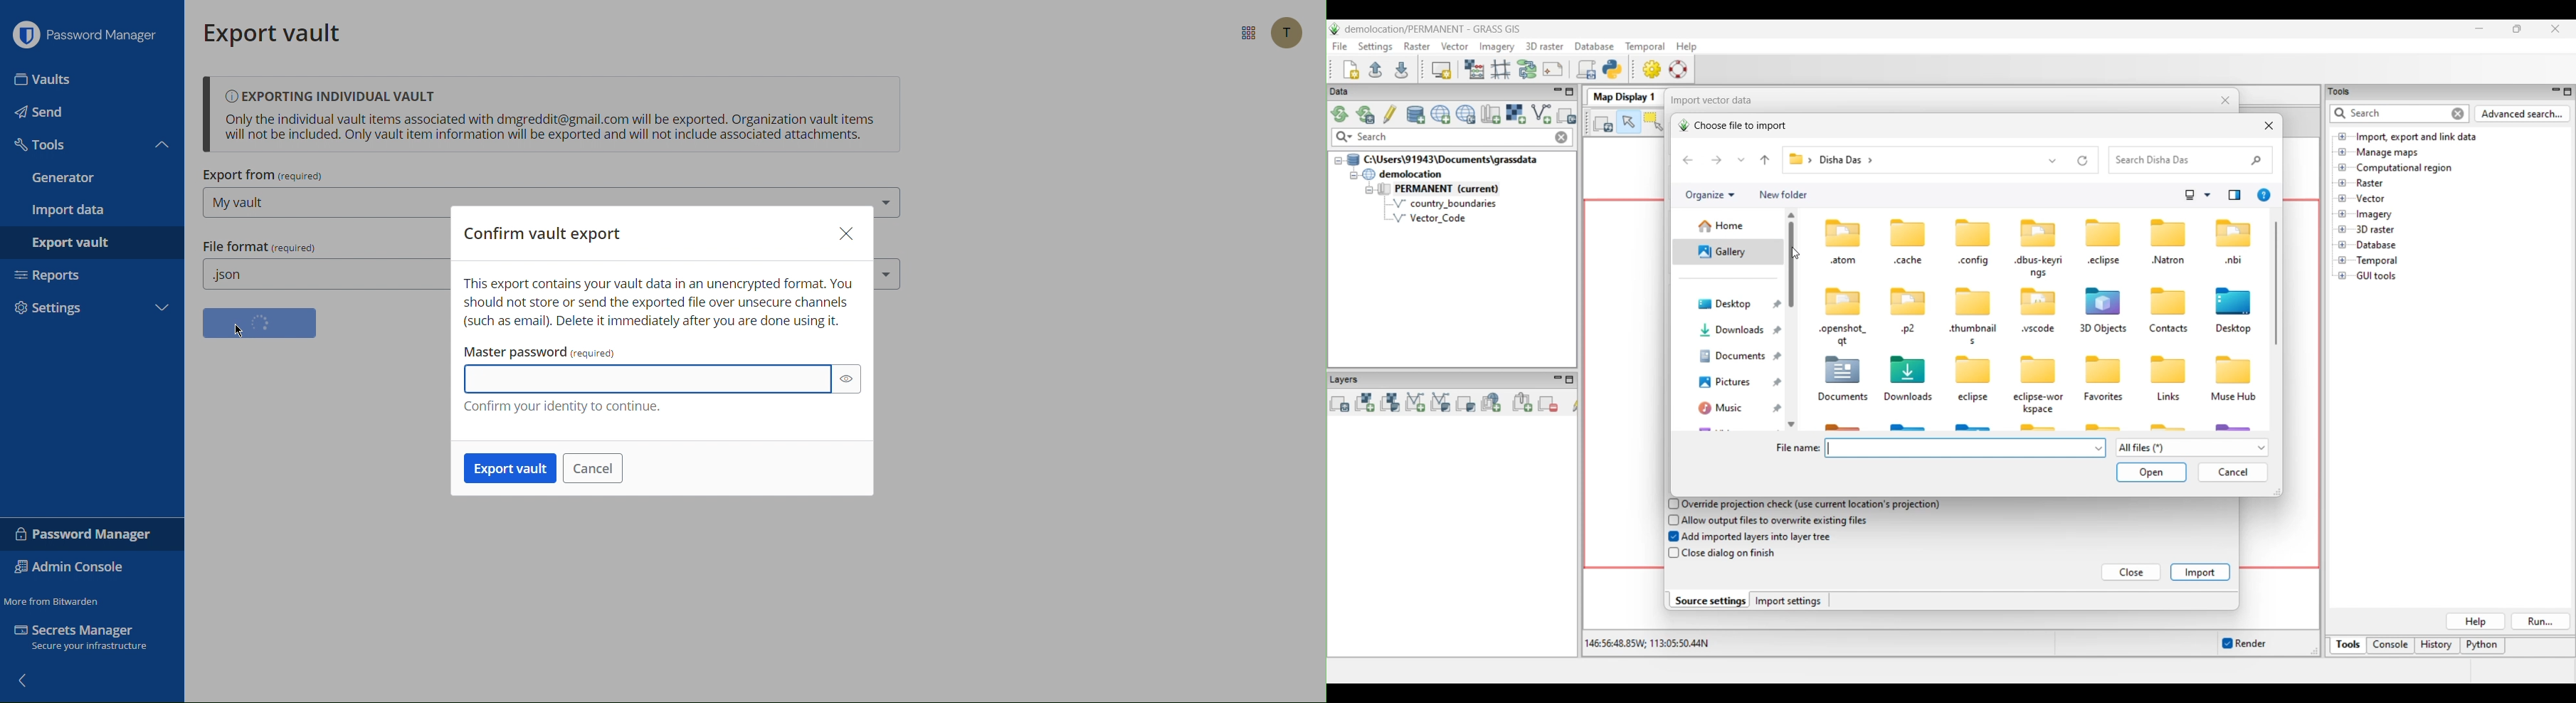 The image size is (2576, 728). What do you see at coordinates (75, 568) in the screenshot?
I see `Admin Console` at bounding box center [75, 568].